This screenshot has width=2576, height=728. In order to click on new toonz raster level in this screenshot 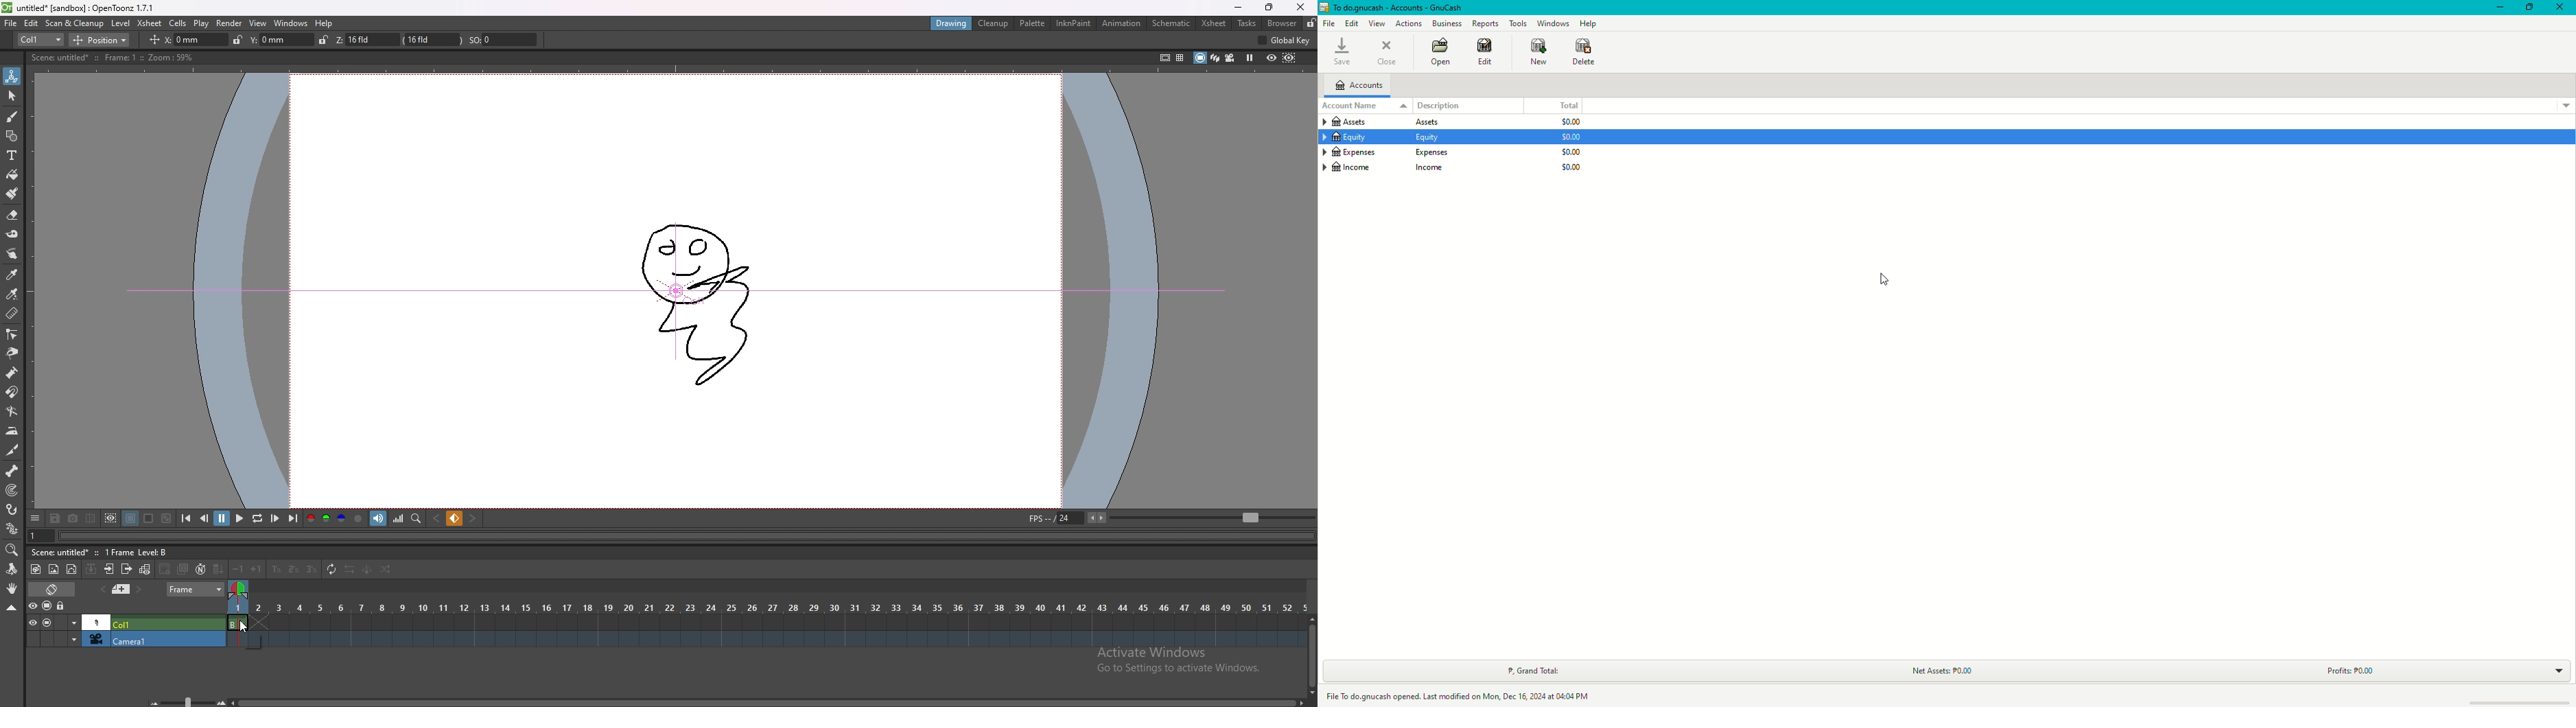, I will do `click(36, 570)`.